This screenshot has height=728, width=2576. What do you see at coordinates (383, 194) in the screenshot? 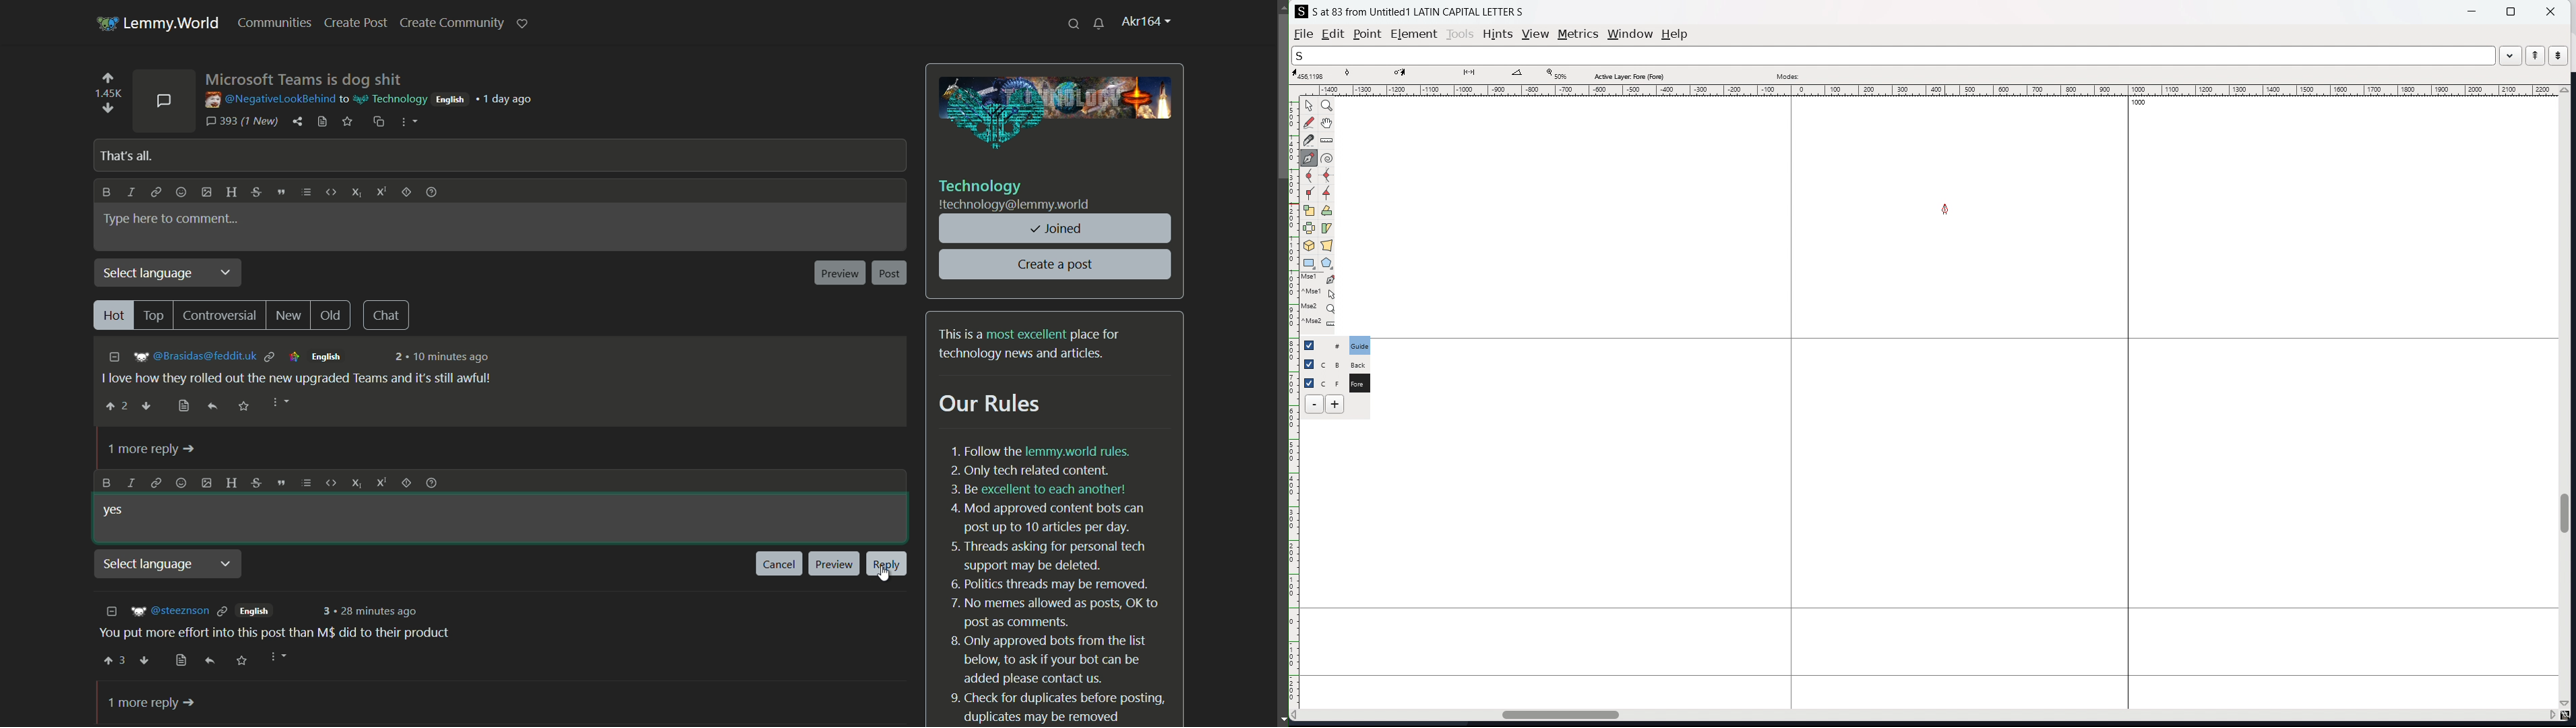
I see `superscript` at bounding box center [383, 194].